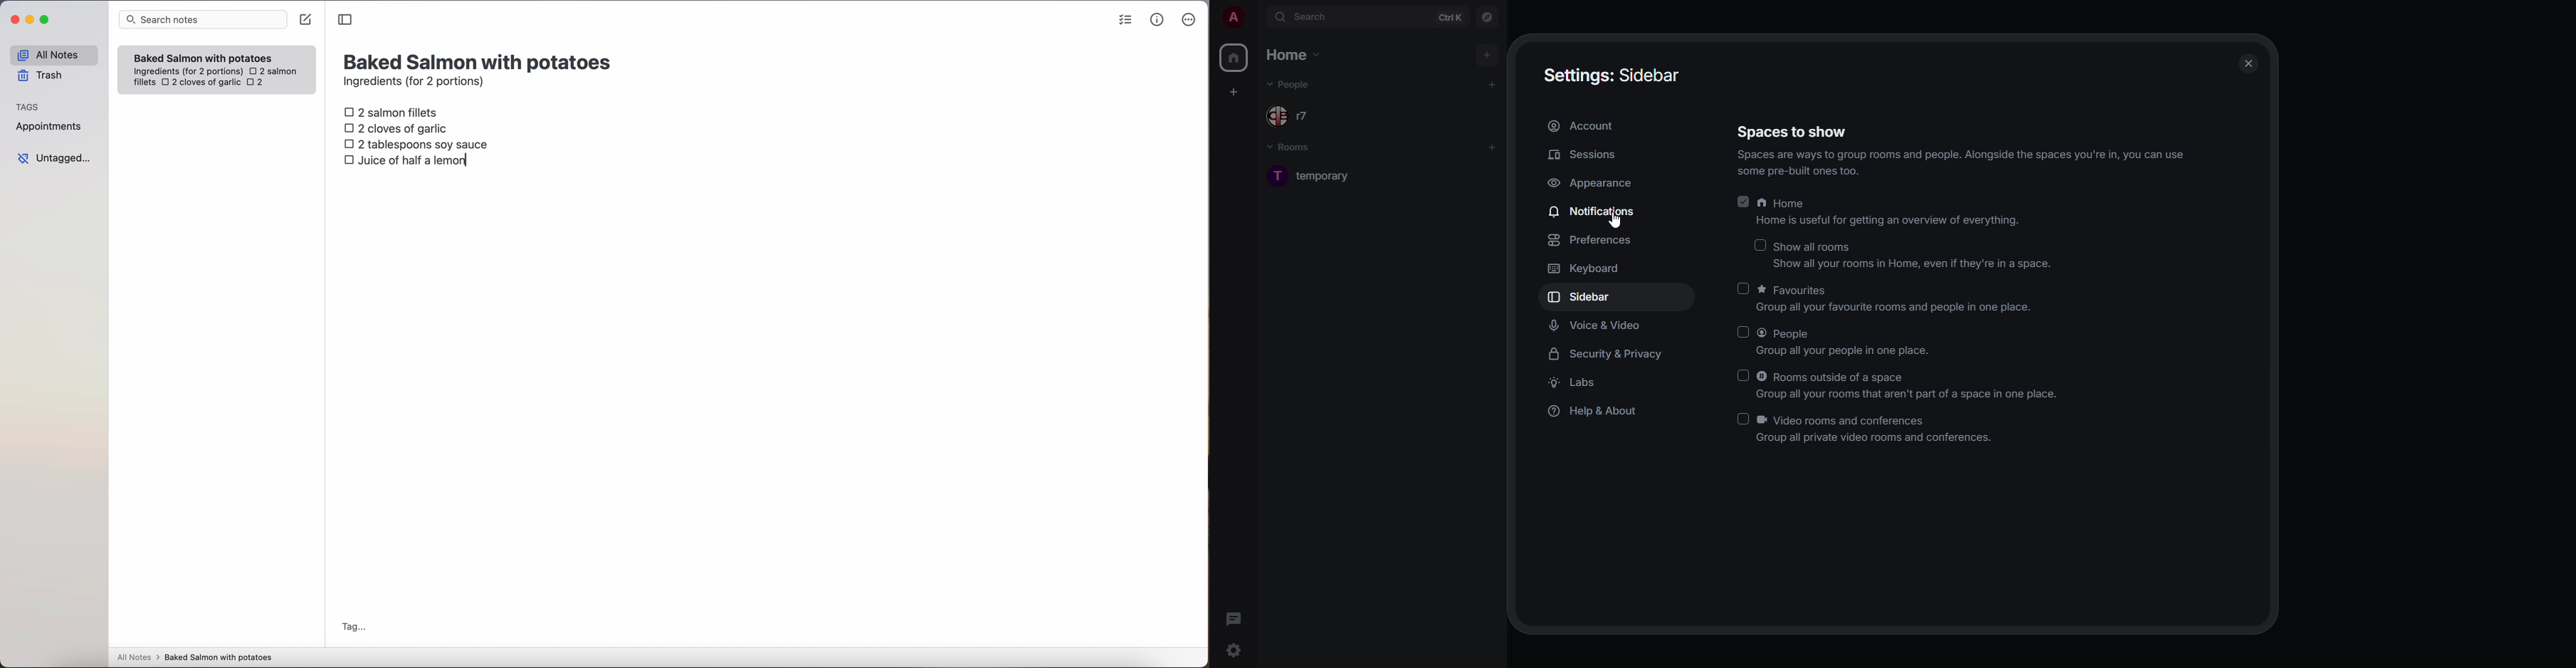  What do you see at coordinates (1126, 20) in the screenshot?
I see `check list` at bounding box center [1126, 20].